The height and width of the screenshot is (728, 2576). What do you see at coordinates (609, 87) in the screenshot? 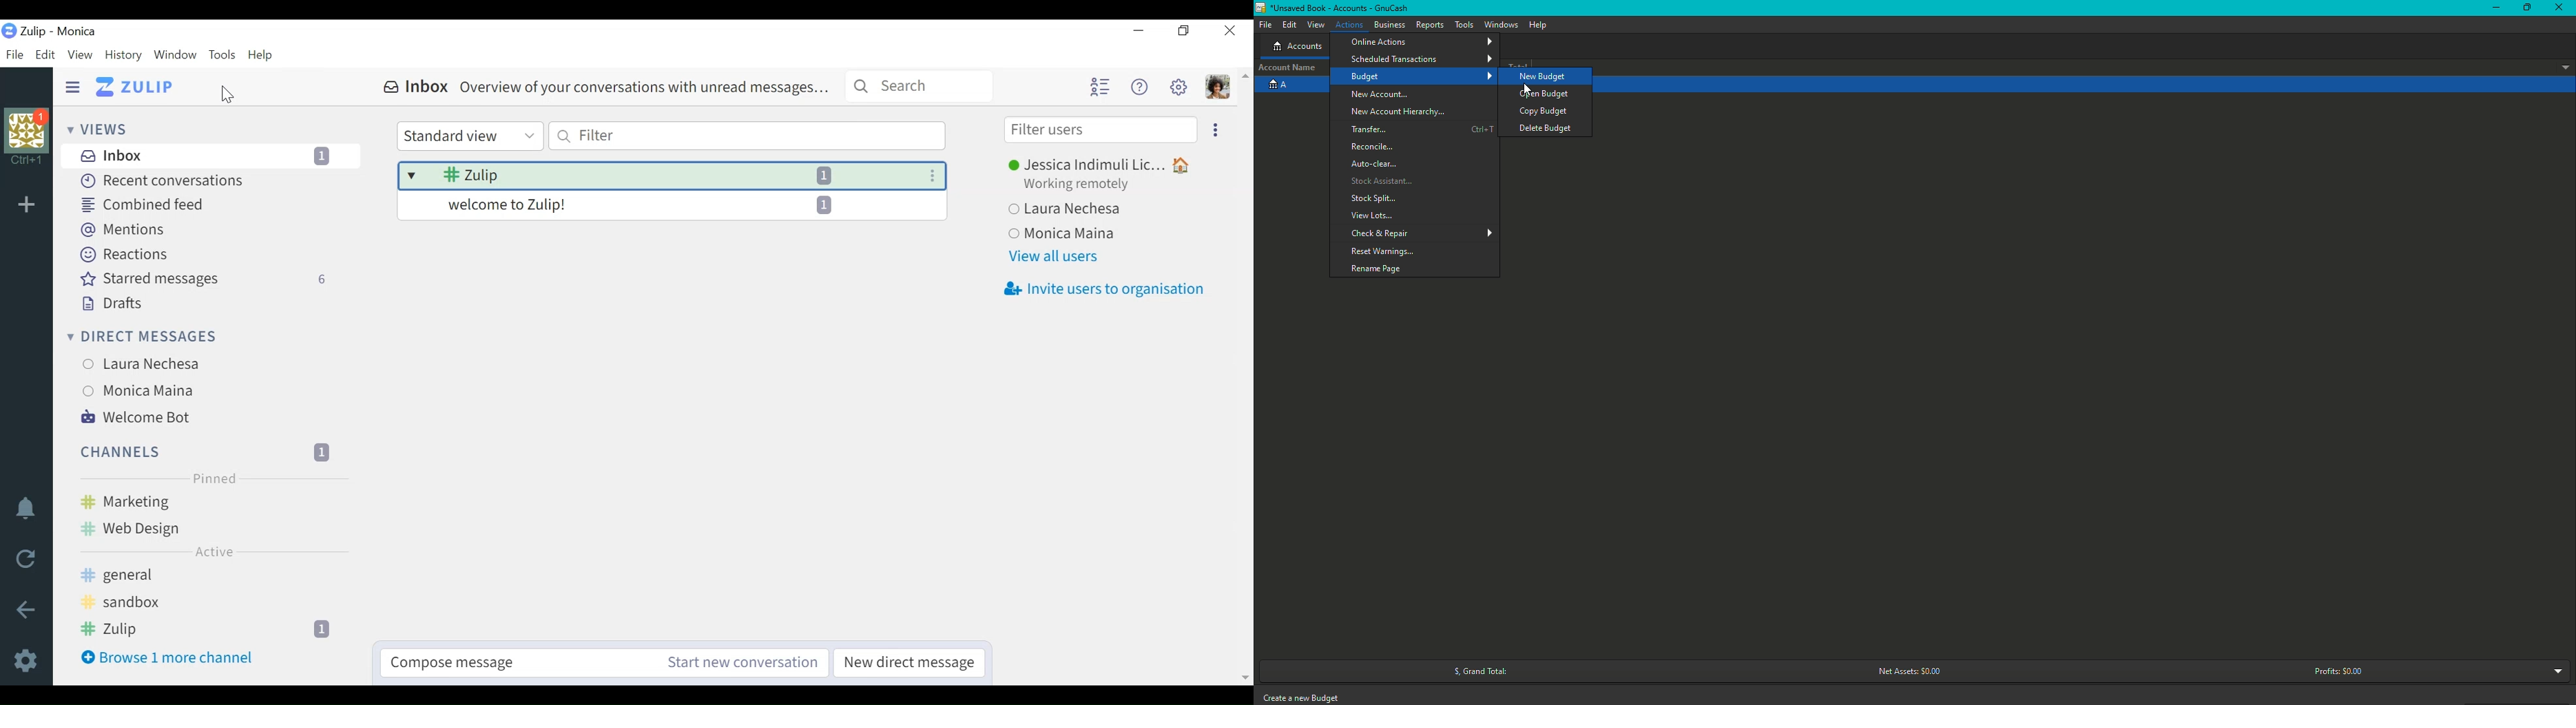
I see `Inbox` at bounding box center [609, 87].